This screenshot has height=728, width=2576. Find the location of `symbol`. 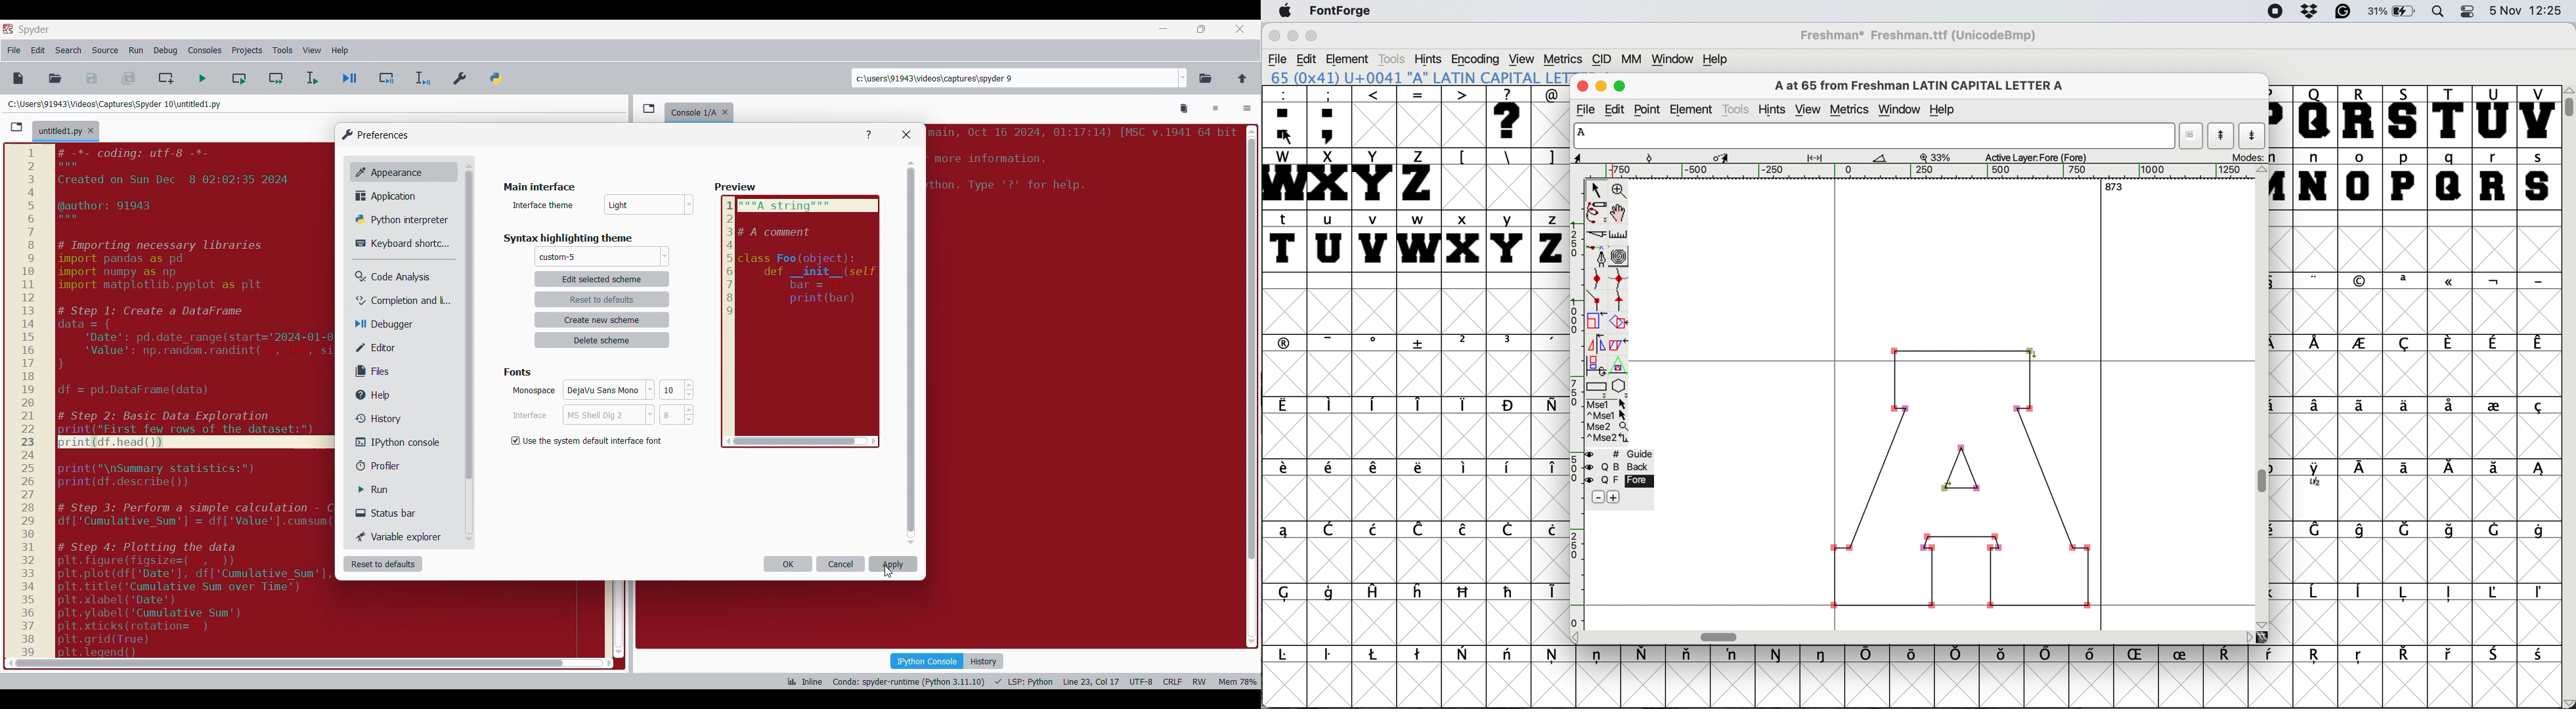

symbol is located at coordinates (1548, 344).